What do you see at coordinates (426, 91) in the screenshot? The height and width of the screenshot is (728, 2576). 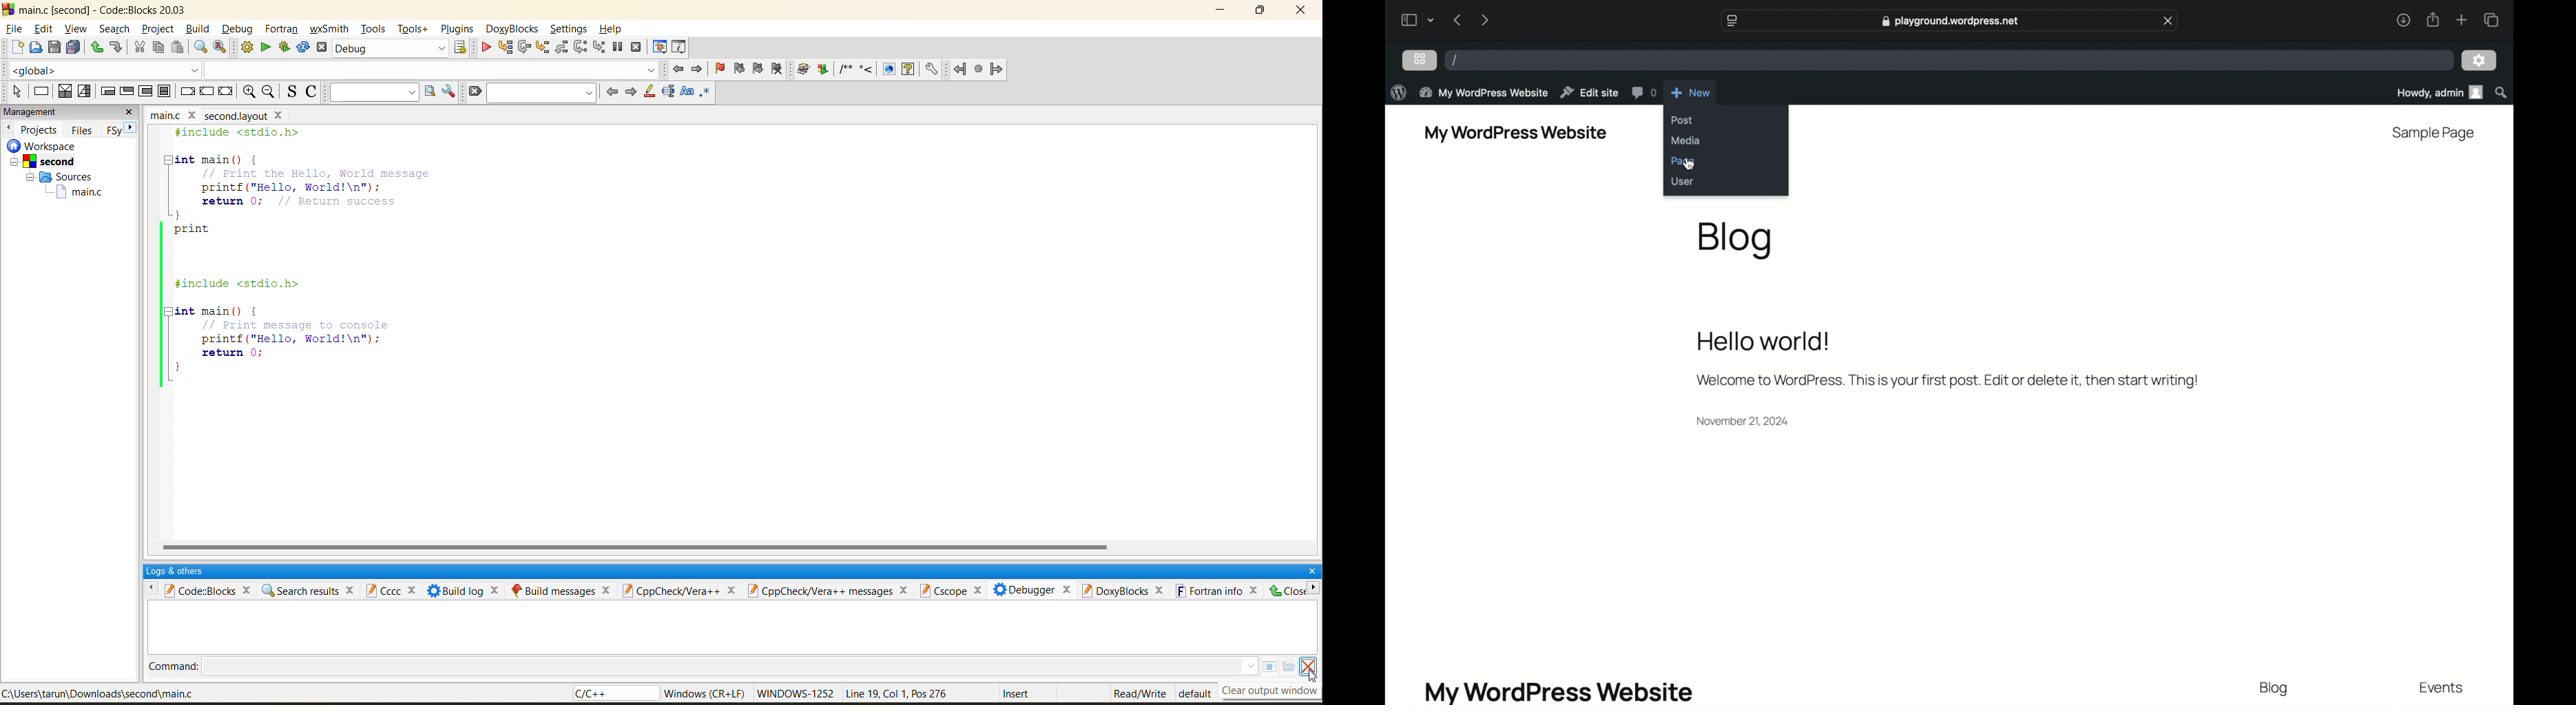 I see `run search` at bounding box center [426, 91].